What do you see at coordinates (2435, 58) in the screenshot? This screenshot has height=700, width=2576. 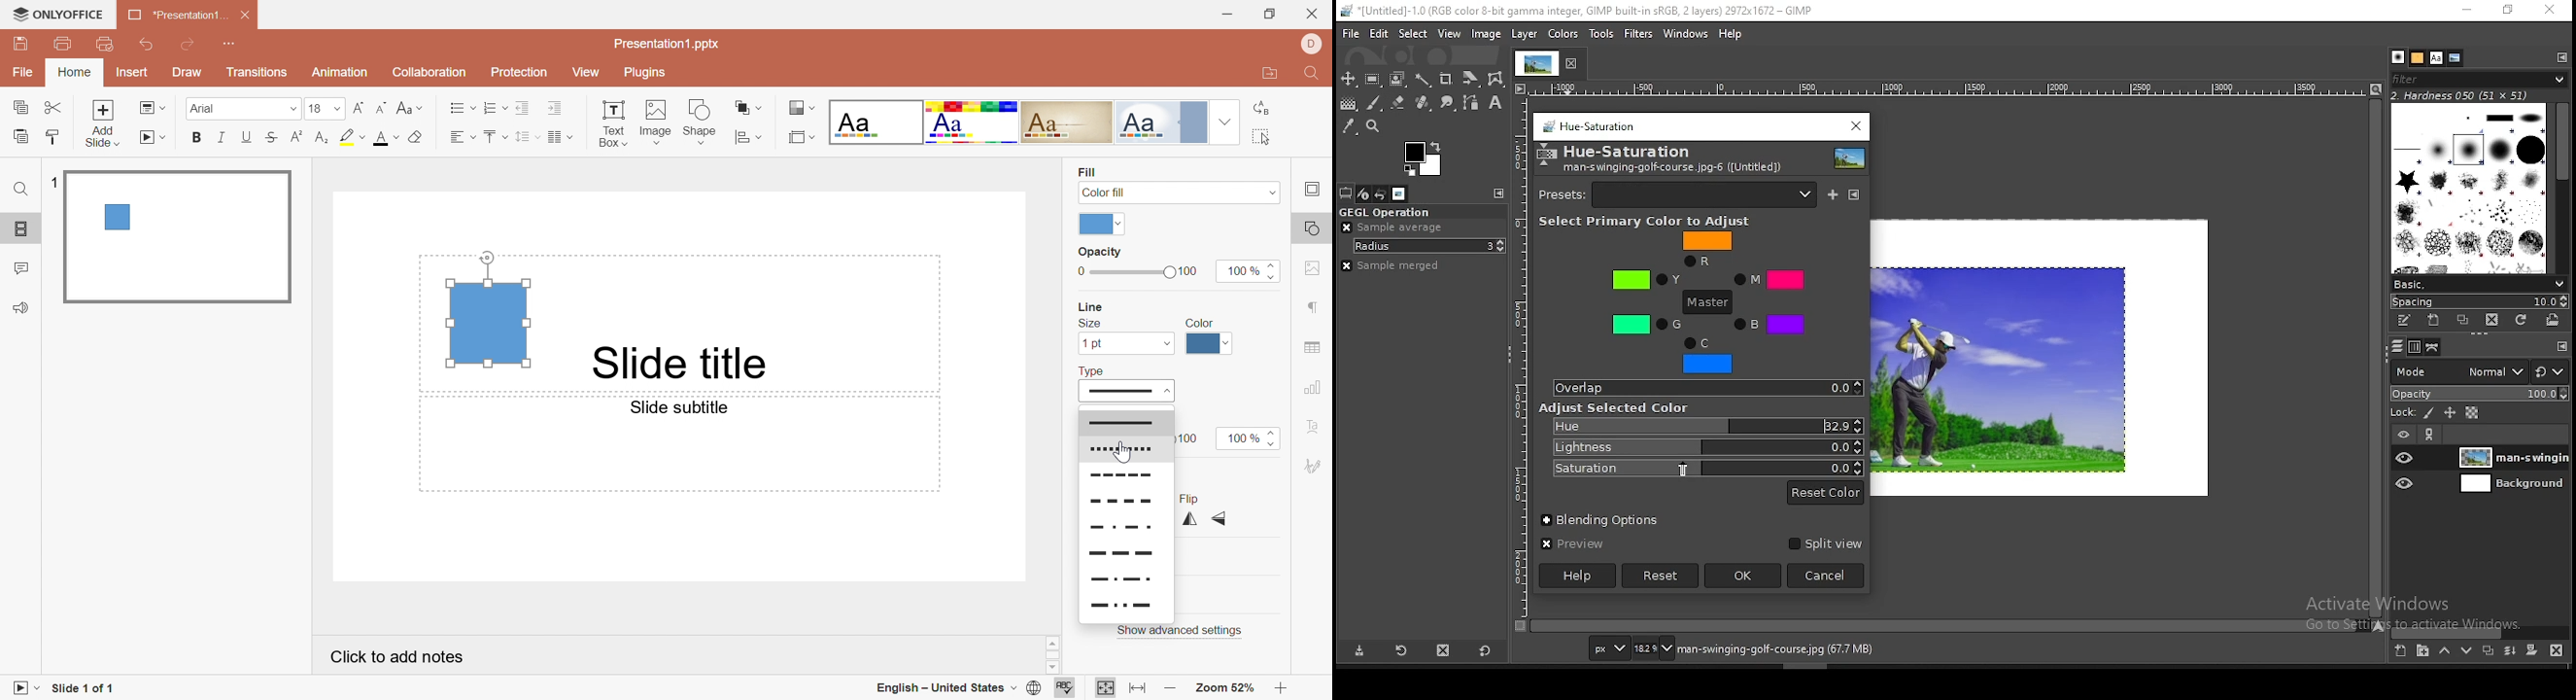 I see `fonts` at bounding box center [2435, 58].